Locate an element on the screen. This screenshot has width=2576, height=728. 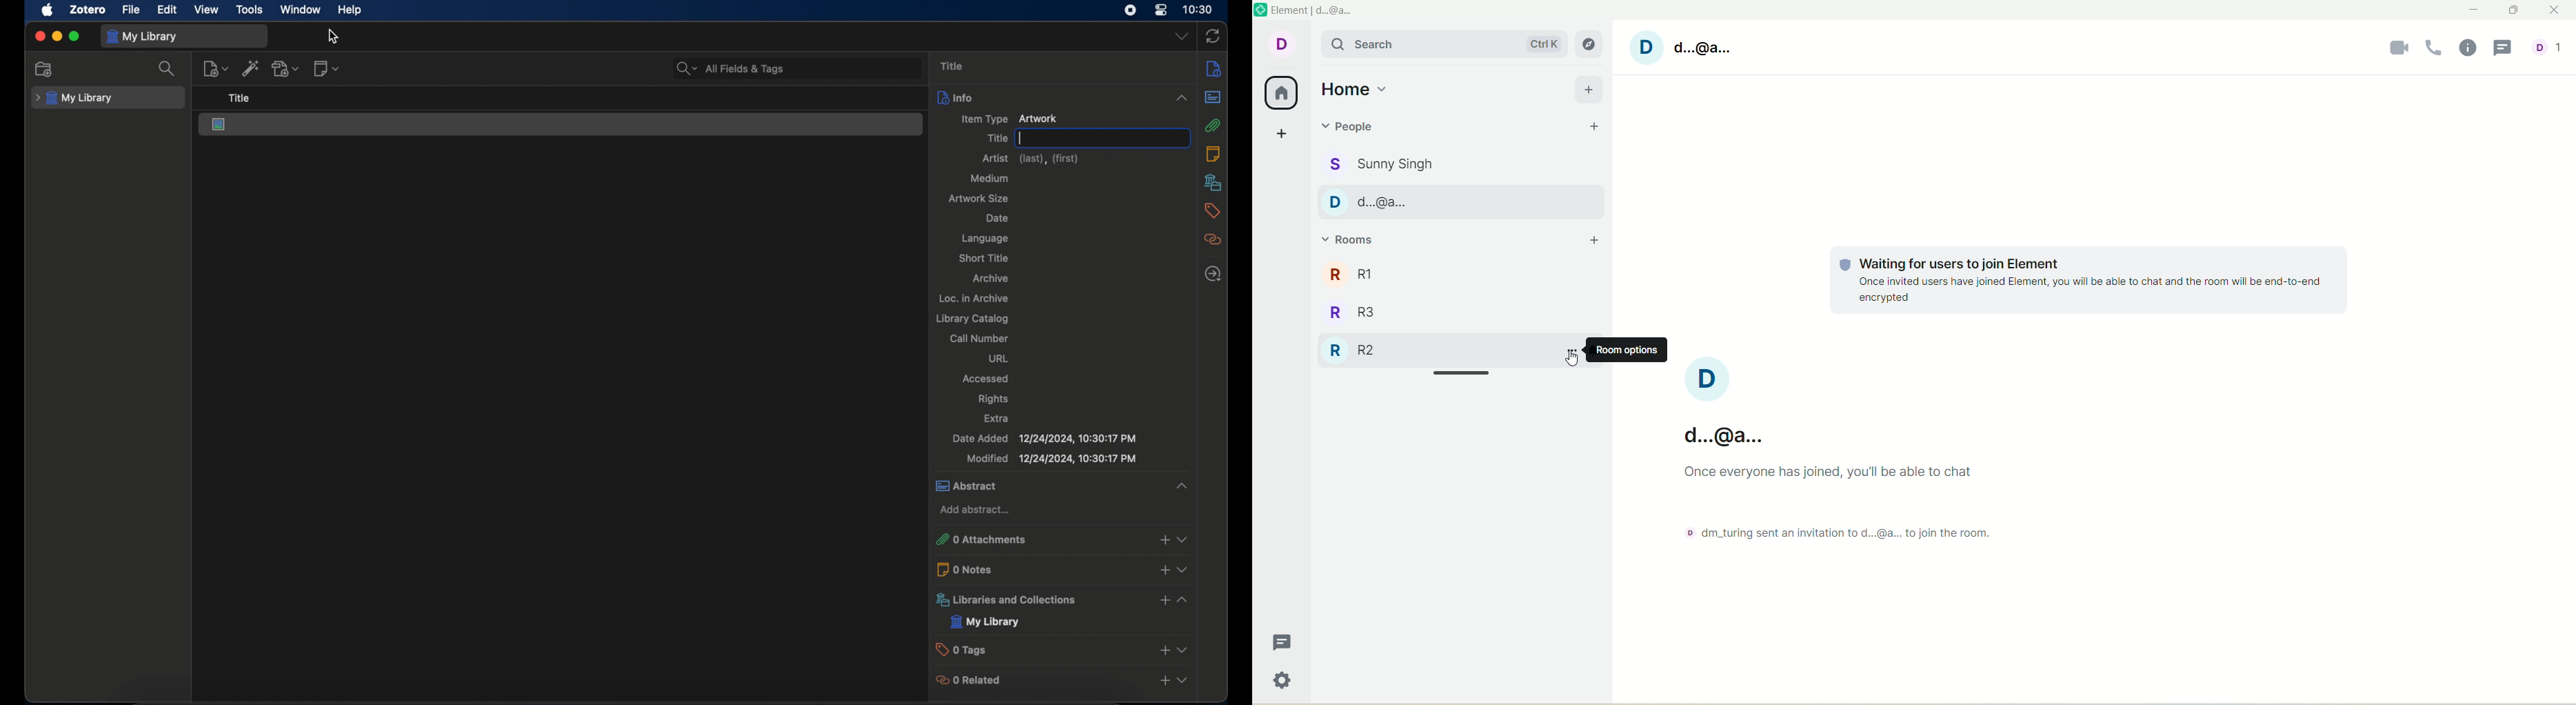
abstract is located at coordinates (986, 487).